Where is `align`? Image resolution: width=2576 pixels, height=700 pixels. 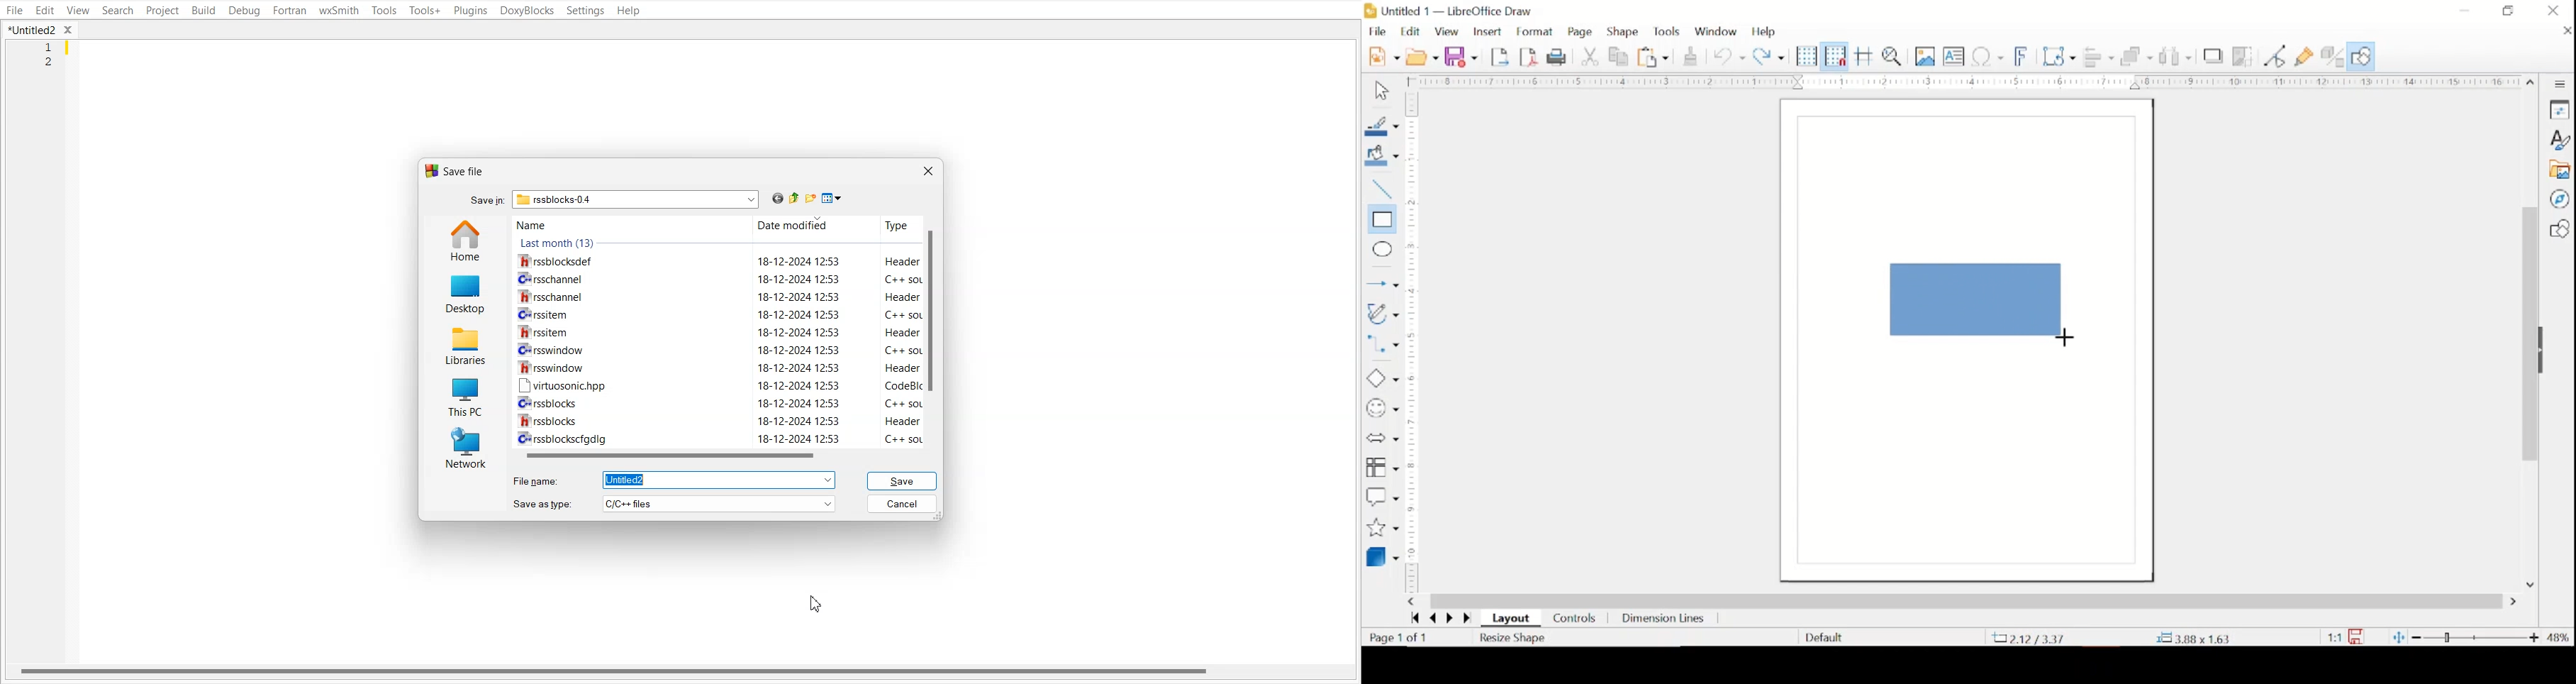 align is located at coordinates (2099, 56).